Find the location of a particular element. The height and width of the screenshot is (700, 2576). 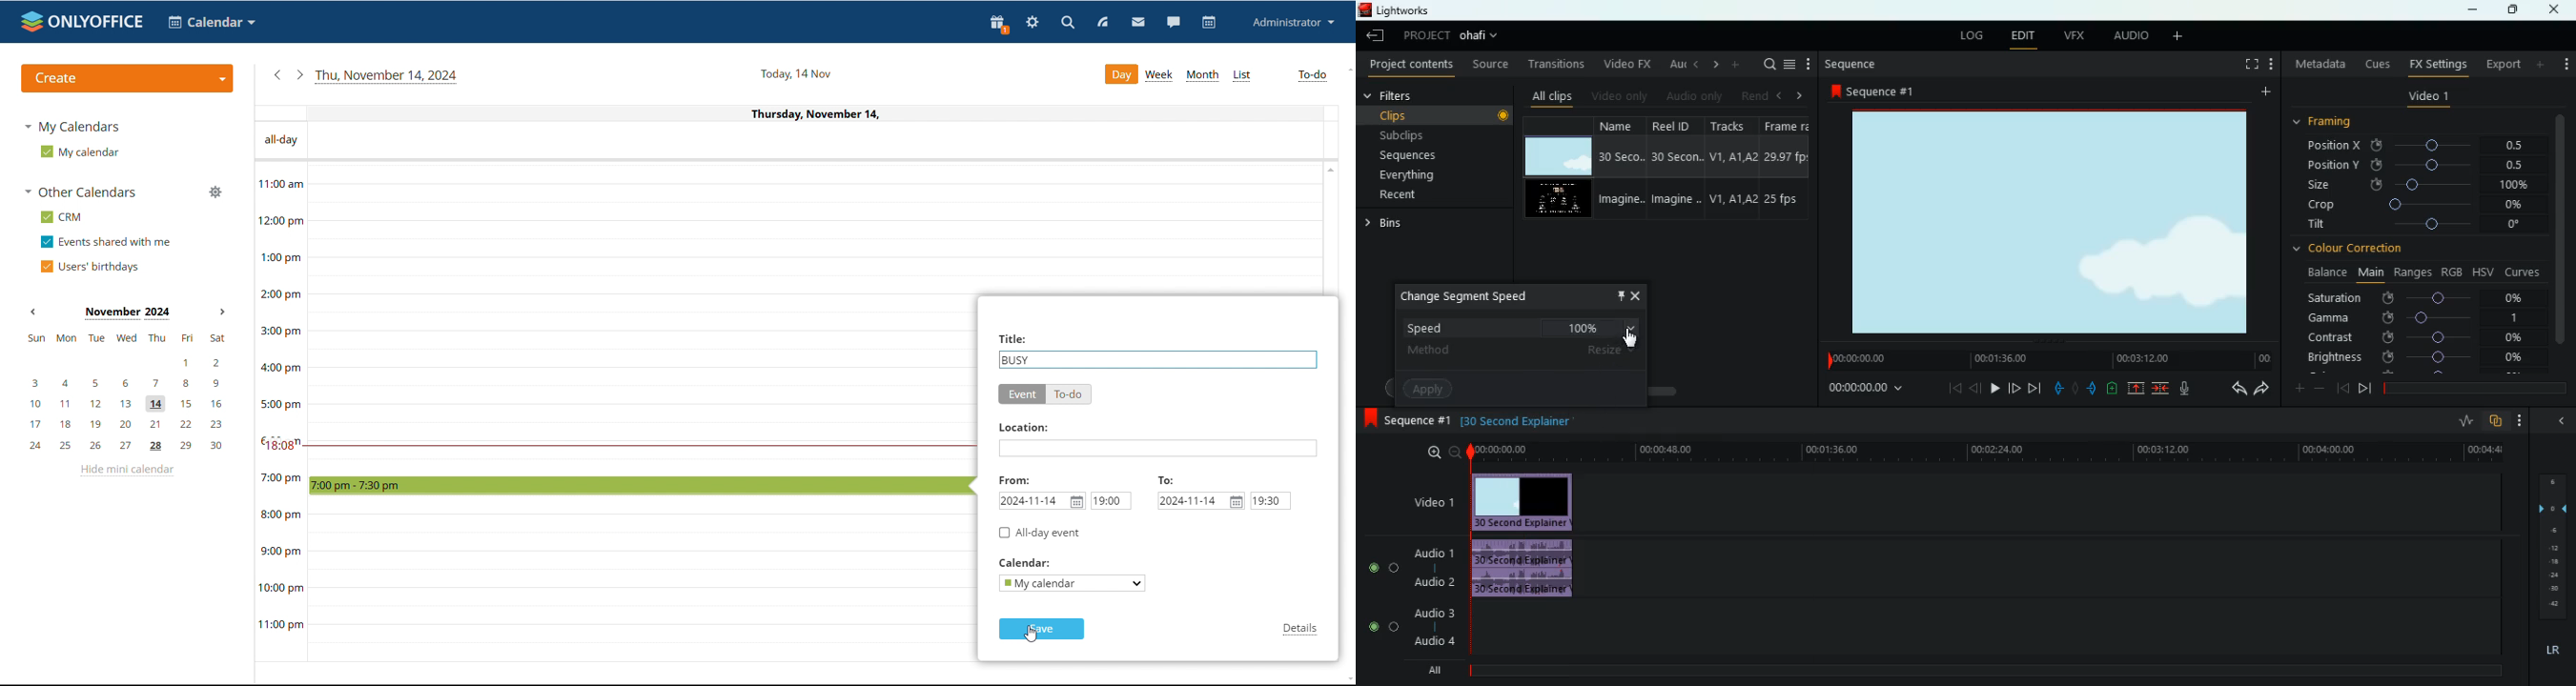

audio is located at coordinates (1691, 95).